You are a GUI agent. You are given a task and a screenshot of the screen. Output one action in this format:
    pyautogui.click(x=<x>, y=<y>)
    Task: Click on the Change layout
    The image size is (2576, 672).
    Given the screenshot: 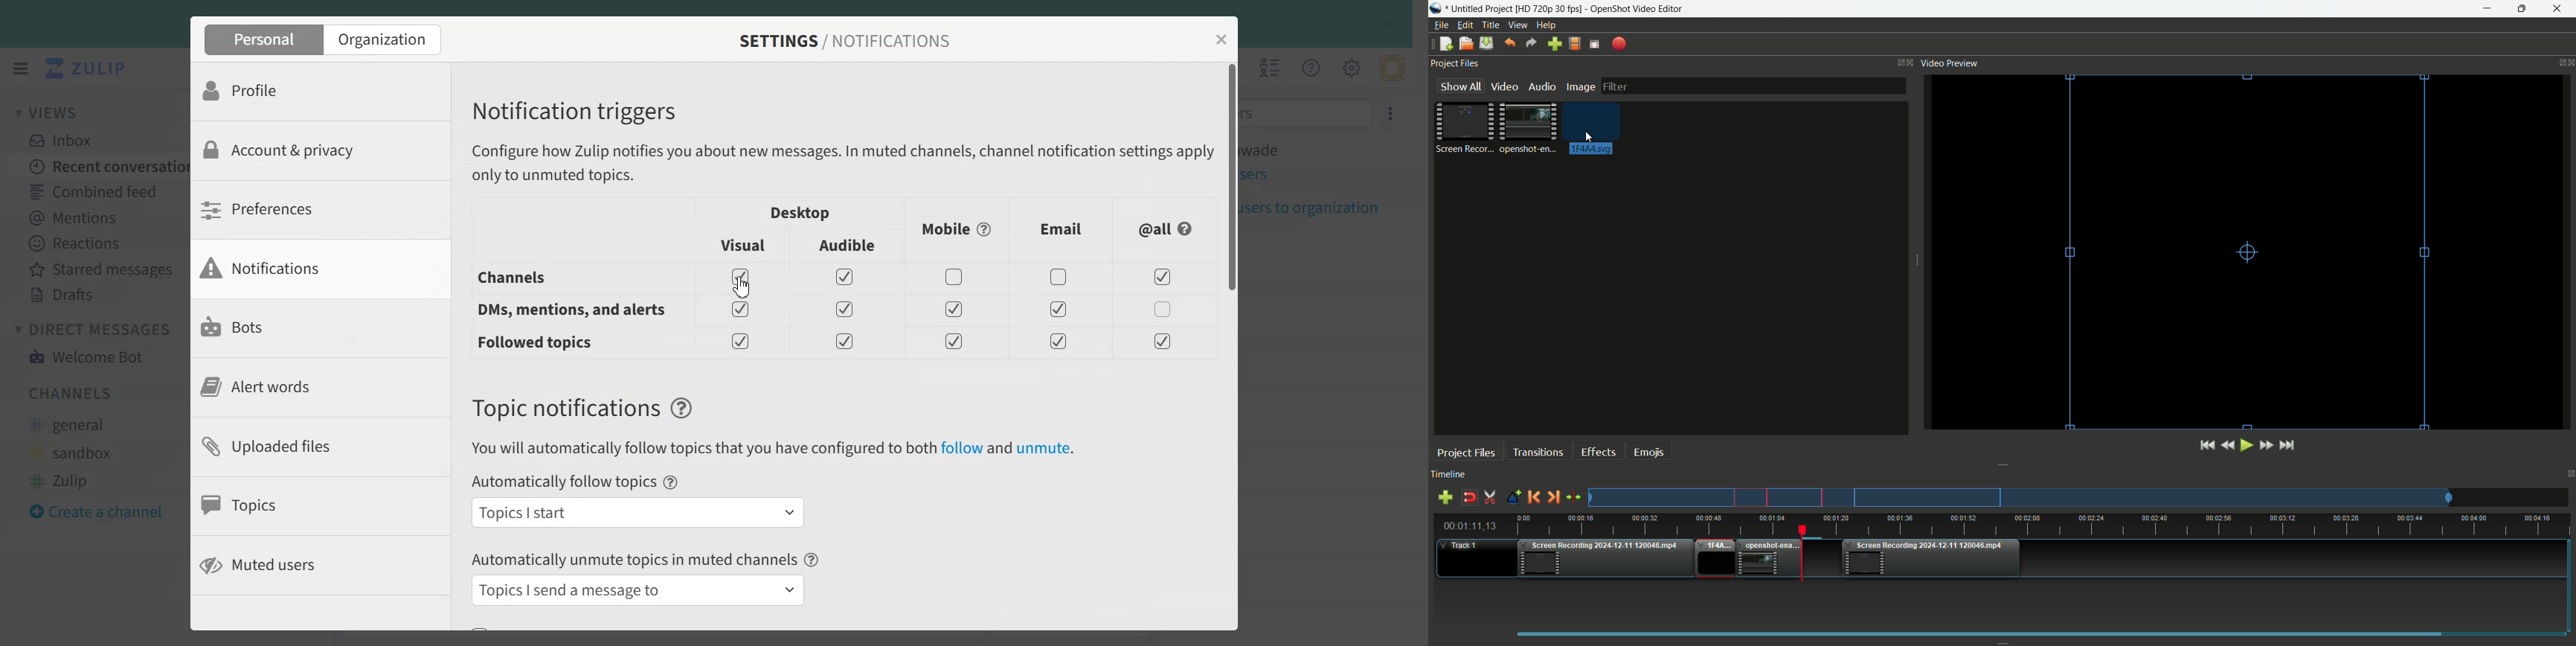 What is the action you would take?
    pyautogui.click(x=1898, y=63)
    